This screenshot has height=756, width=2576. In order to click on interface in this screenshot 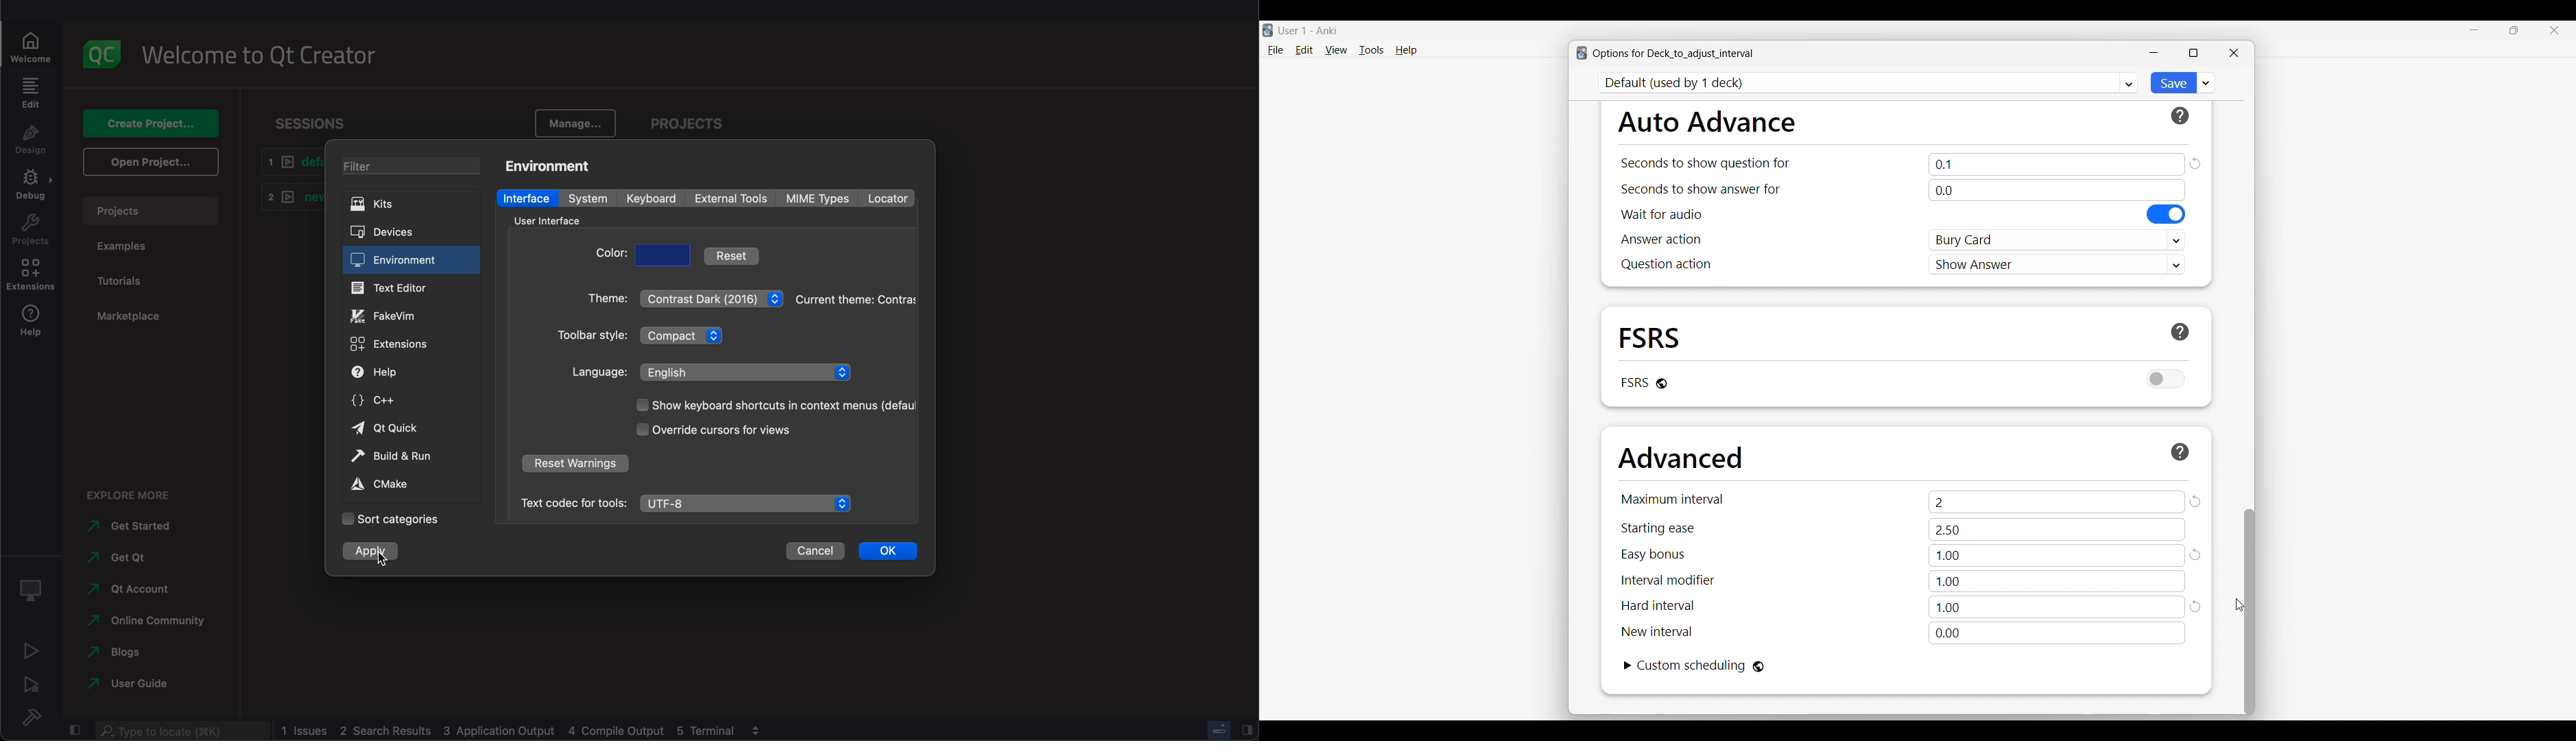, I will do `click(527, 198)`.